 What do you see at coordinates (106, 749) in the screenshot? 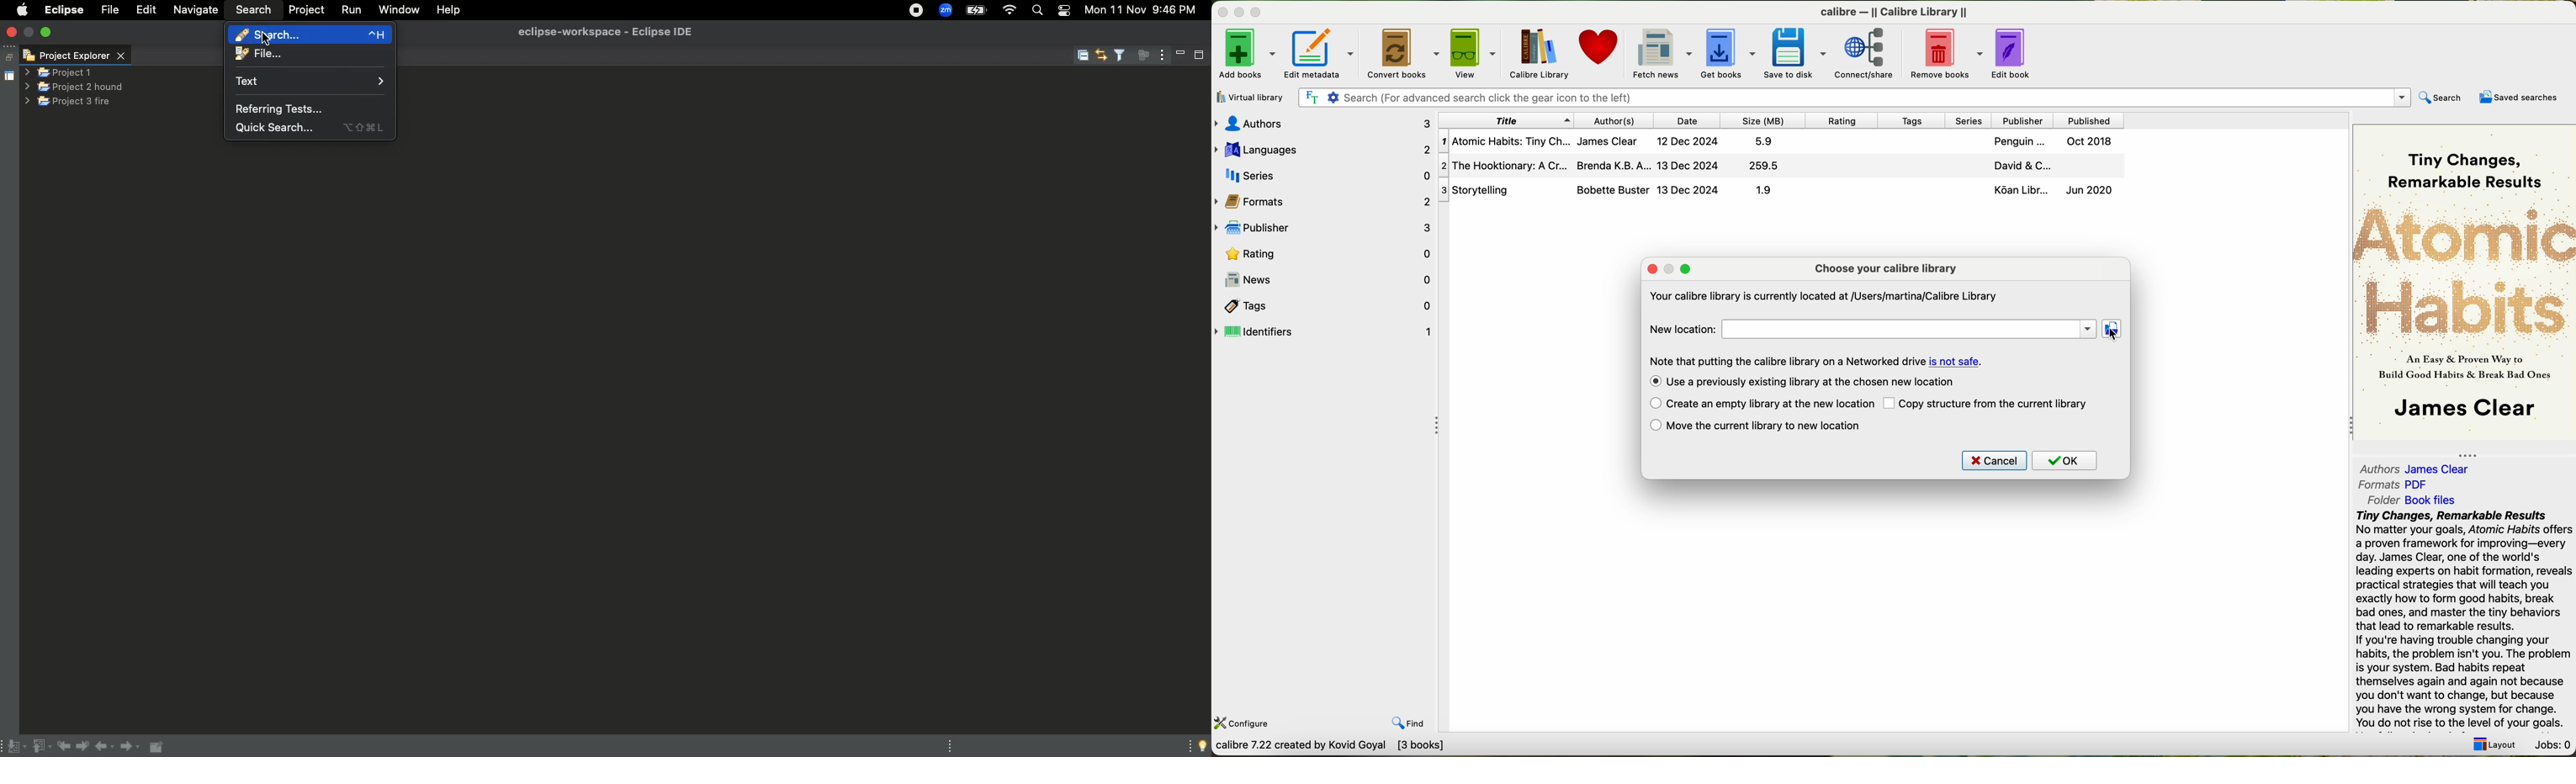
I see `Back` at bounding box center [106, 749].